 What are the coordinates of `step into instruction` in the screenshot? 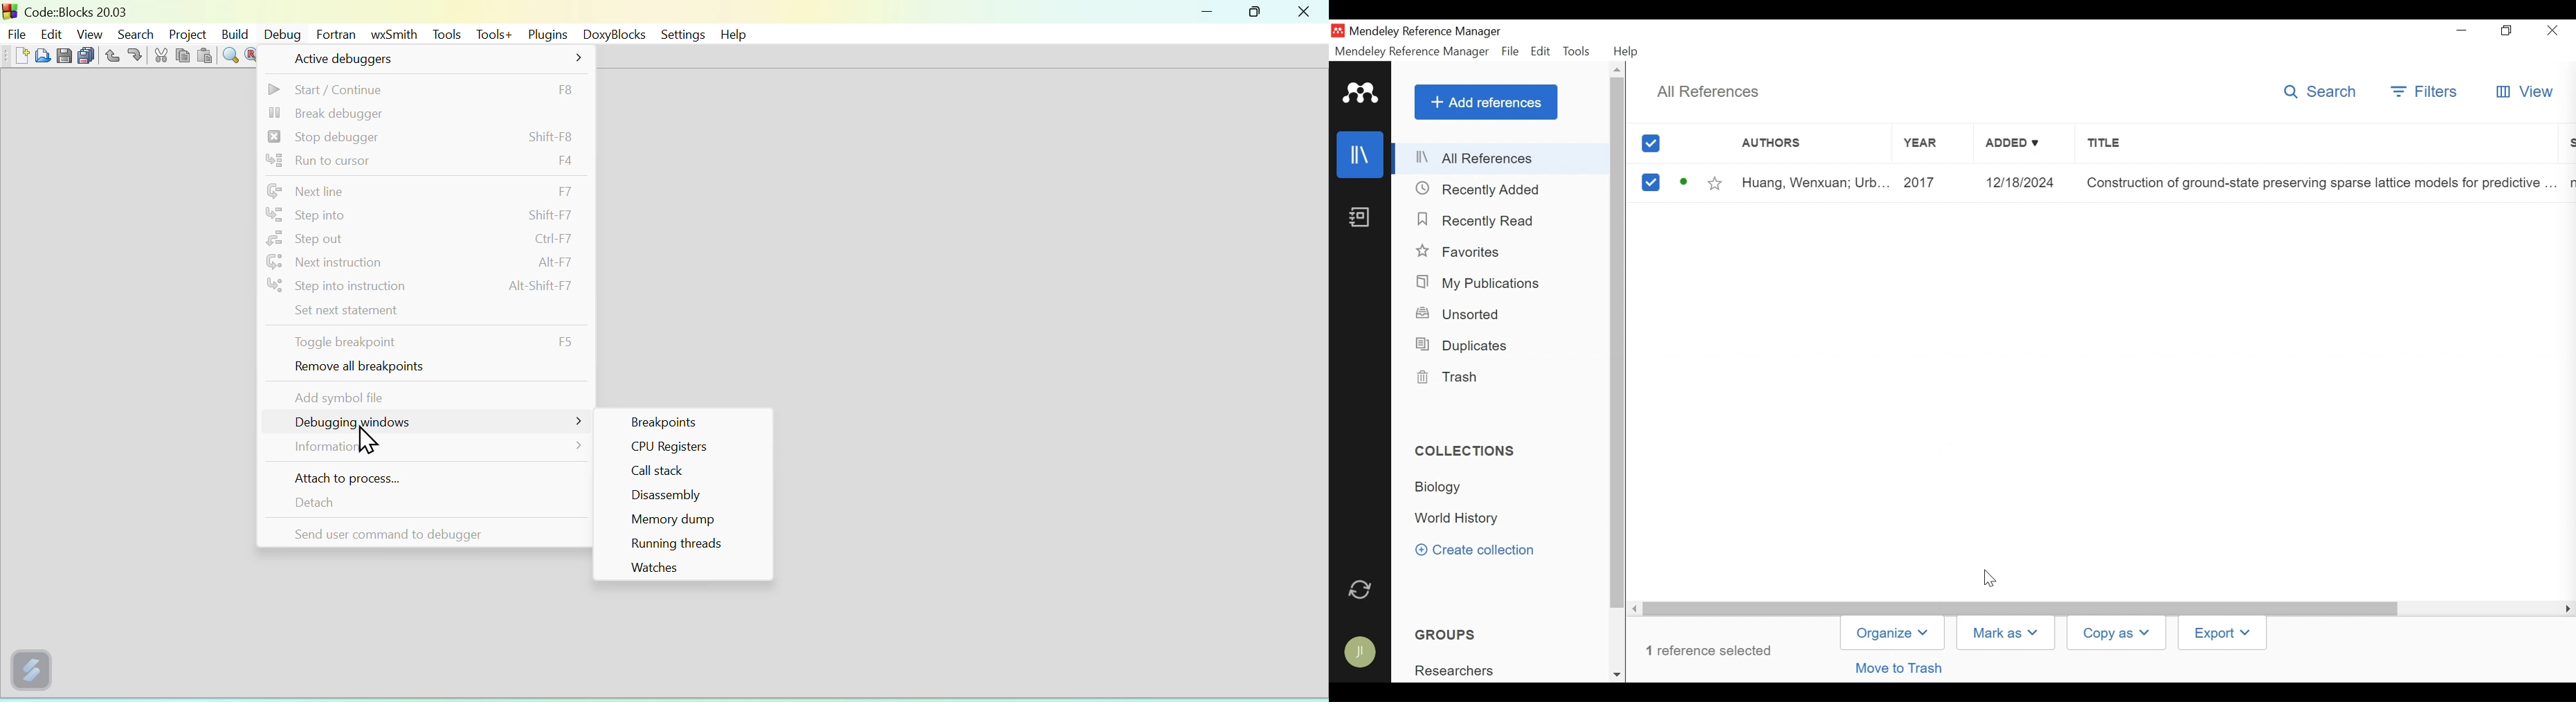 It's located at (421, 287).